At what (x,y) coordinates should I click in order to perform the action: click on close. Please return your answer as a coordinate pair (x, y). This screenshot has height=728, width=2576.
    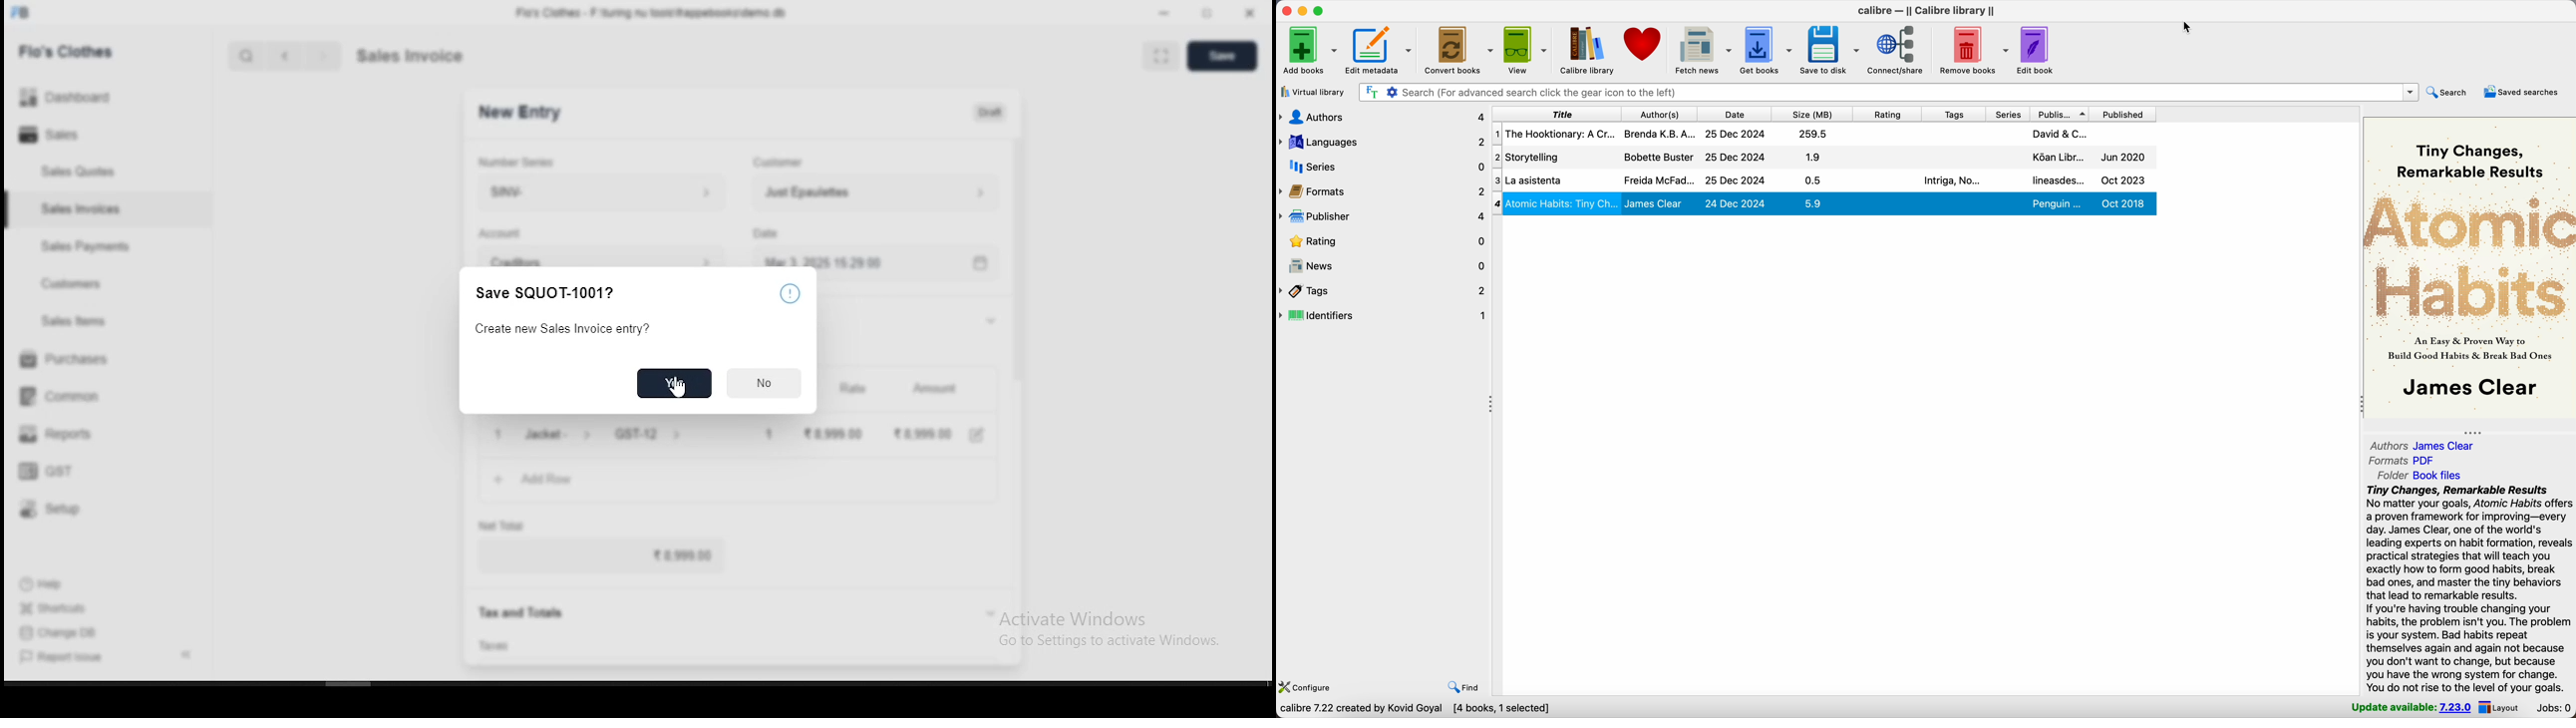
    Looking at the image, I should click on (1250, 12).